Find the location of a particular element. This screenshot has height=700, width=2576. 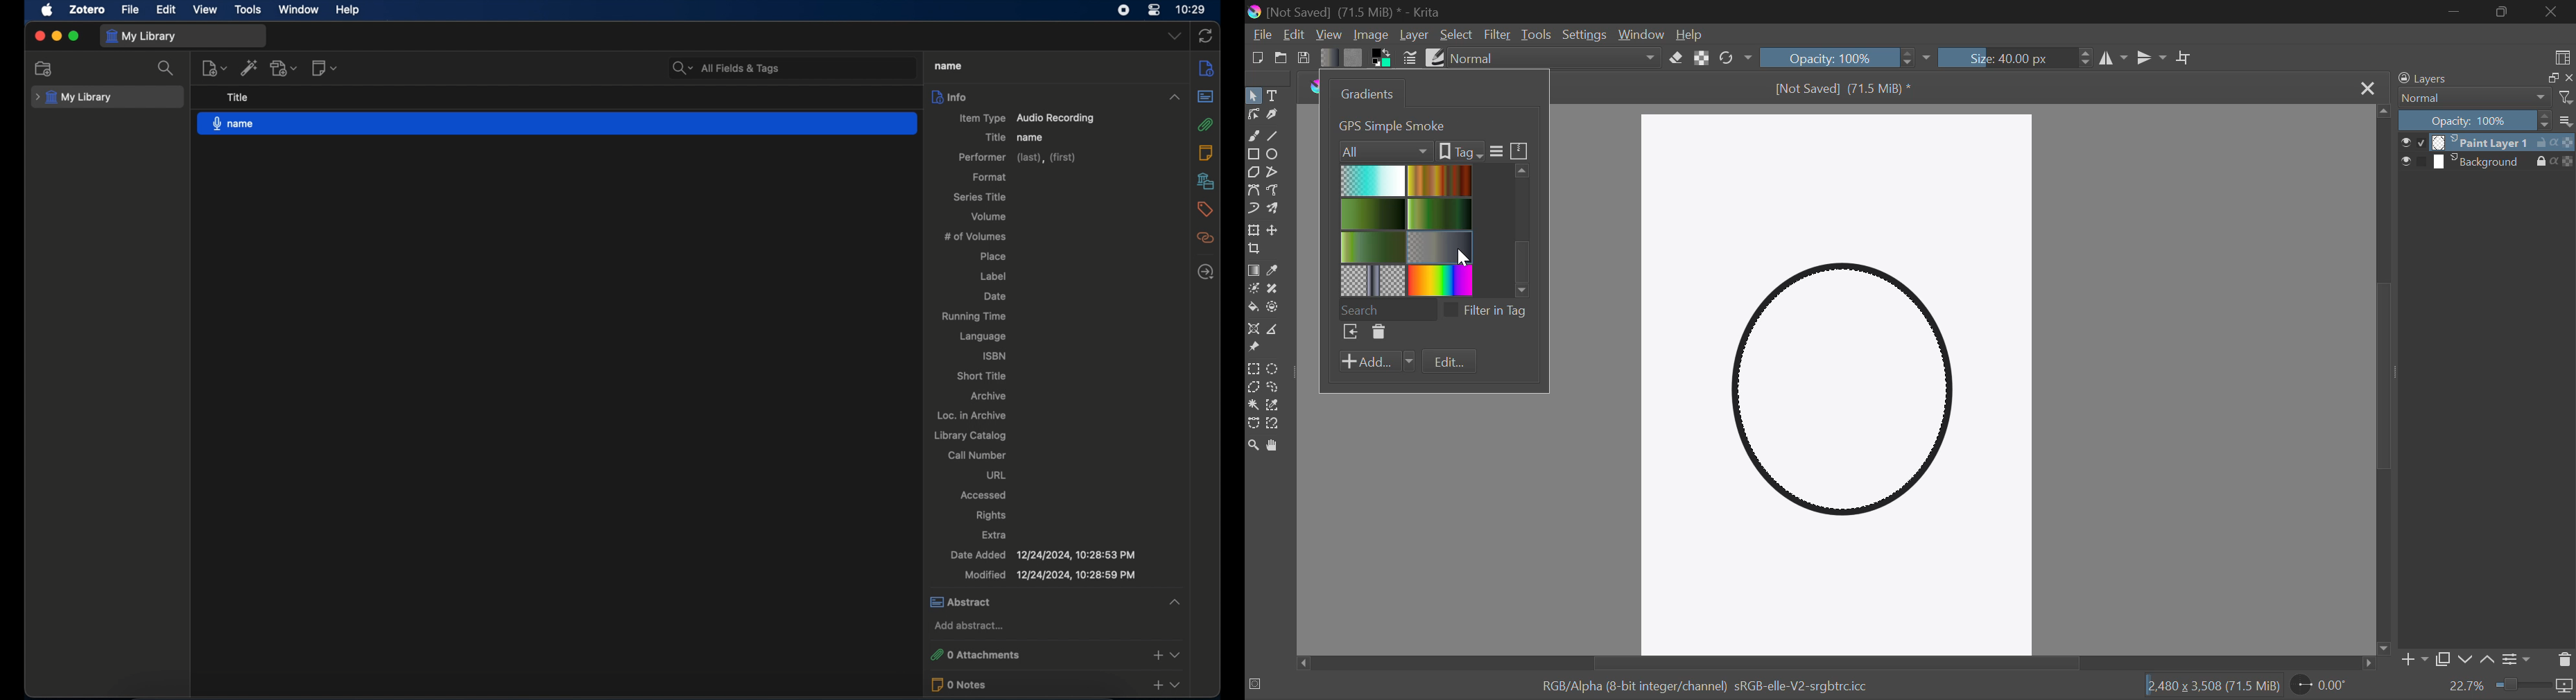

Pattern is located at coordinates (1374, 279).